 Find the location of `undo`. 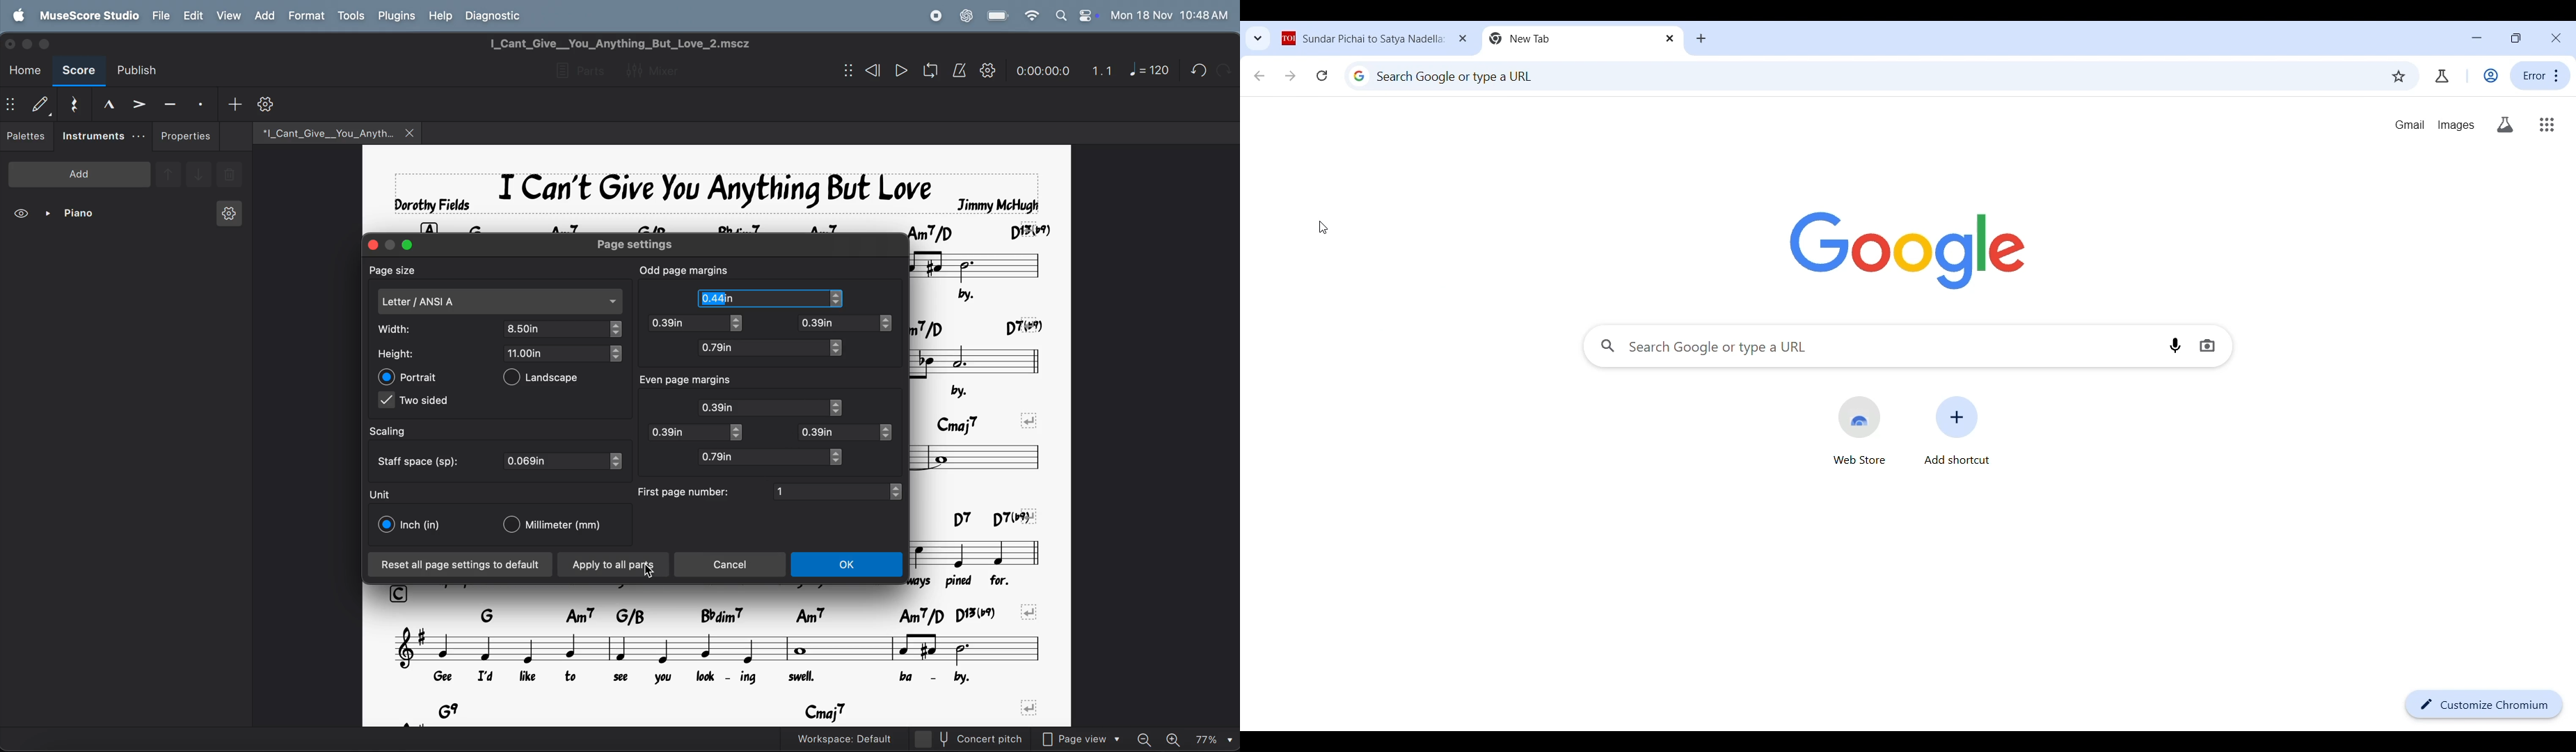

undo is located at coordinates (1224, 69).